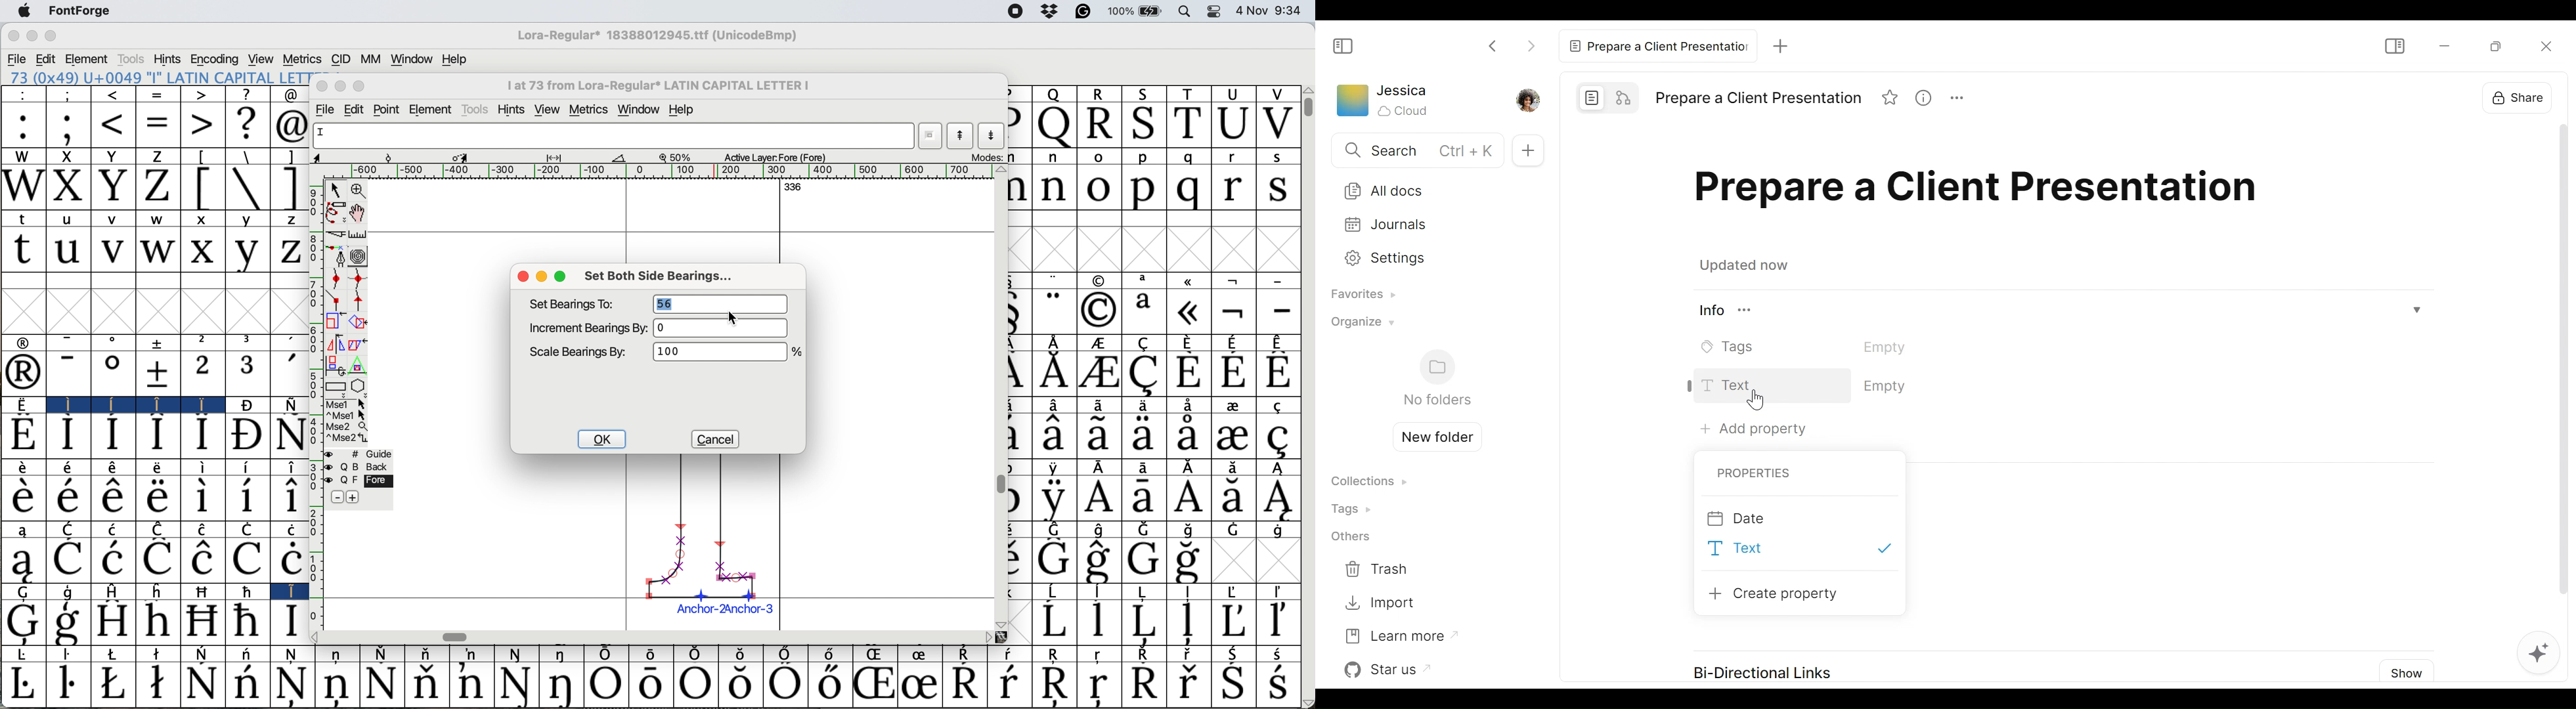 This screenshot has width=2576, height=728. I want to click on , so click(332, 480).